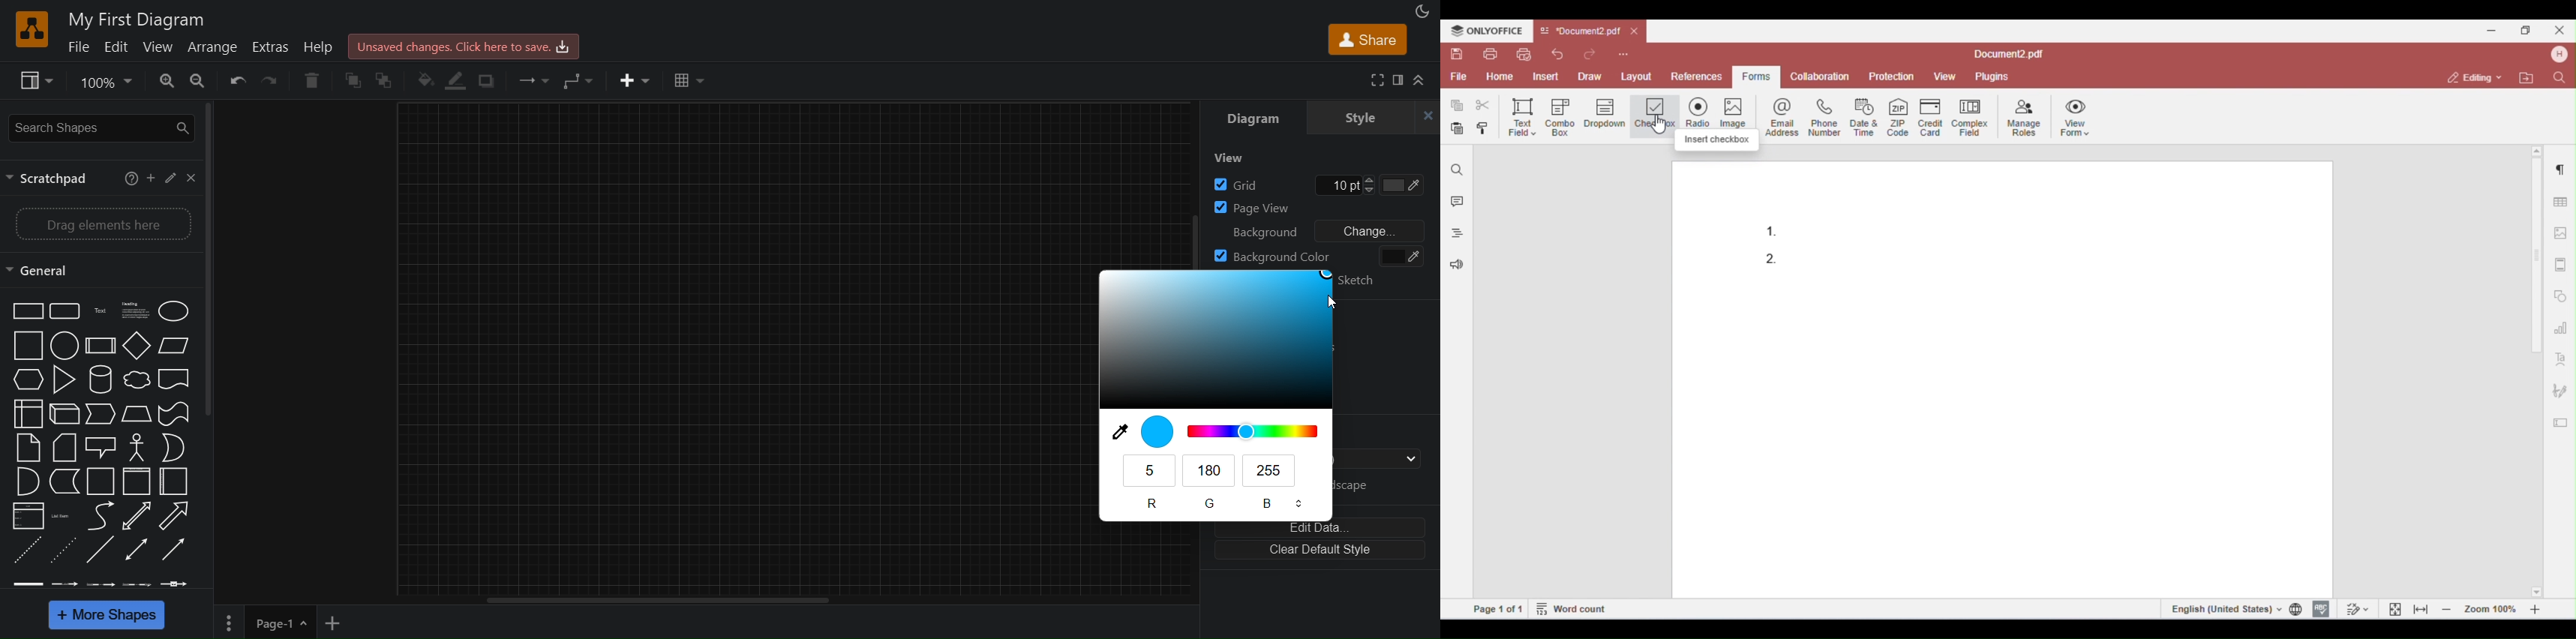 The width and height of the screenshot is (2576, 644). Describe the element at coordinates (1260, 230) in the screenshot. I see `background` at that location.